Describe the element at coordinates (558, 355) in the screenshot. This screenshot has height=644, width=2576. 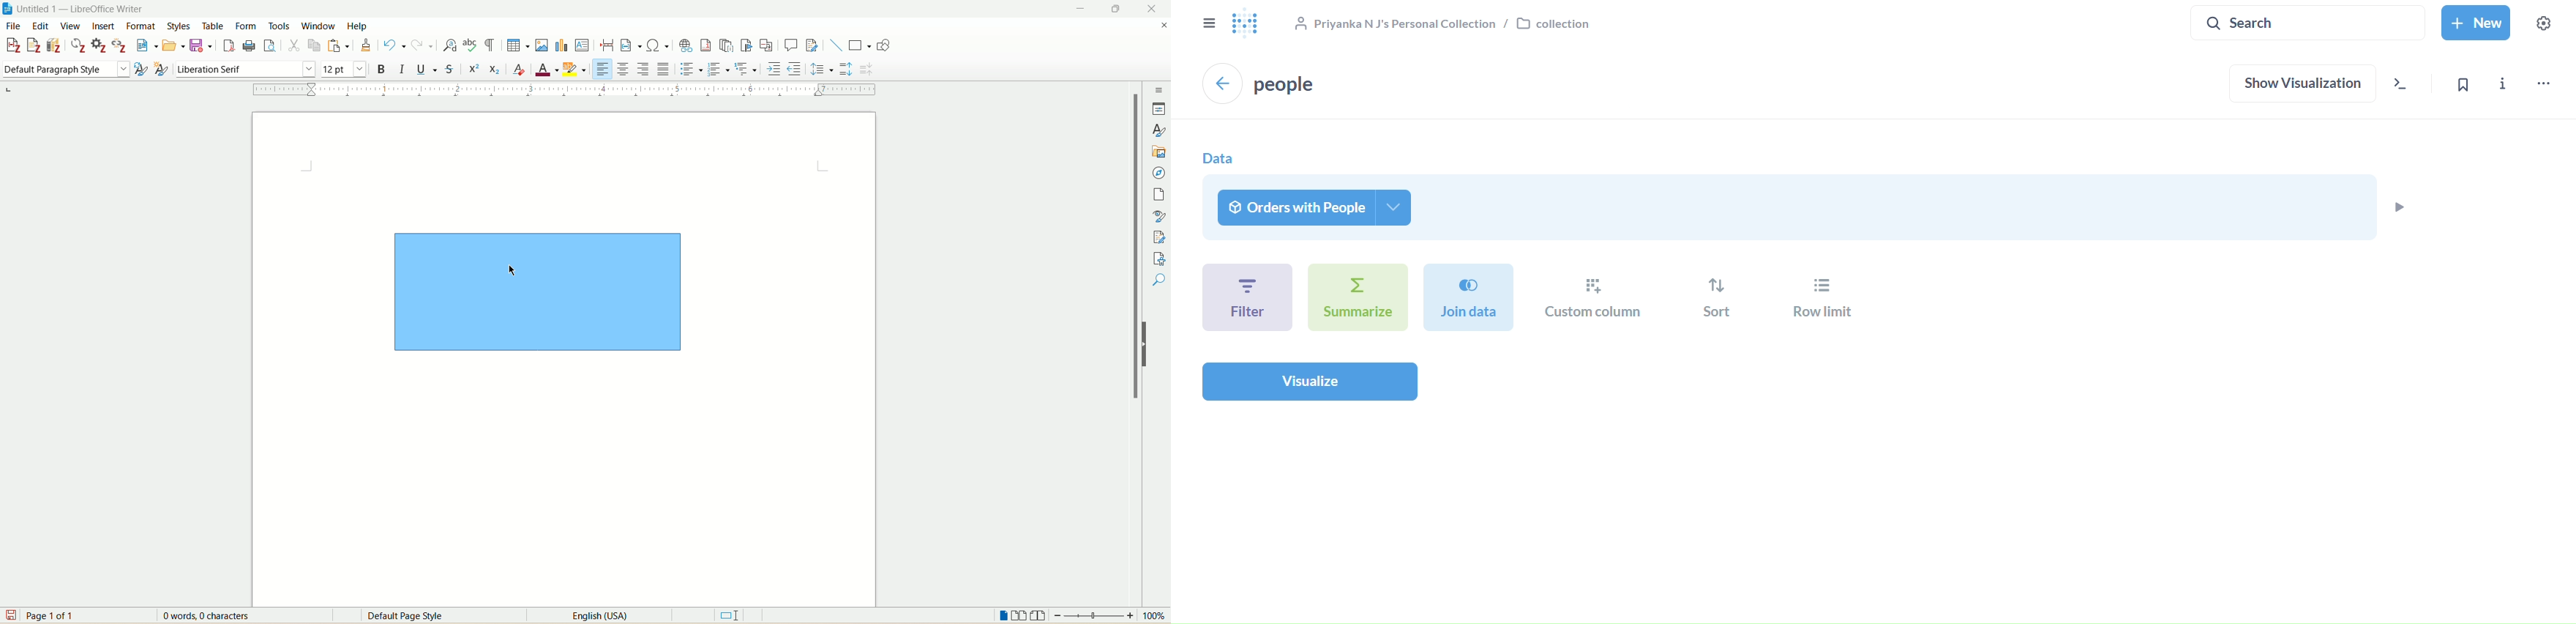
I see `page` at that location.